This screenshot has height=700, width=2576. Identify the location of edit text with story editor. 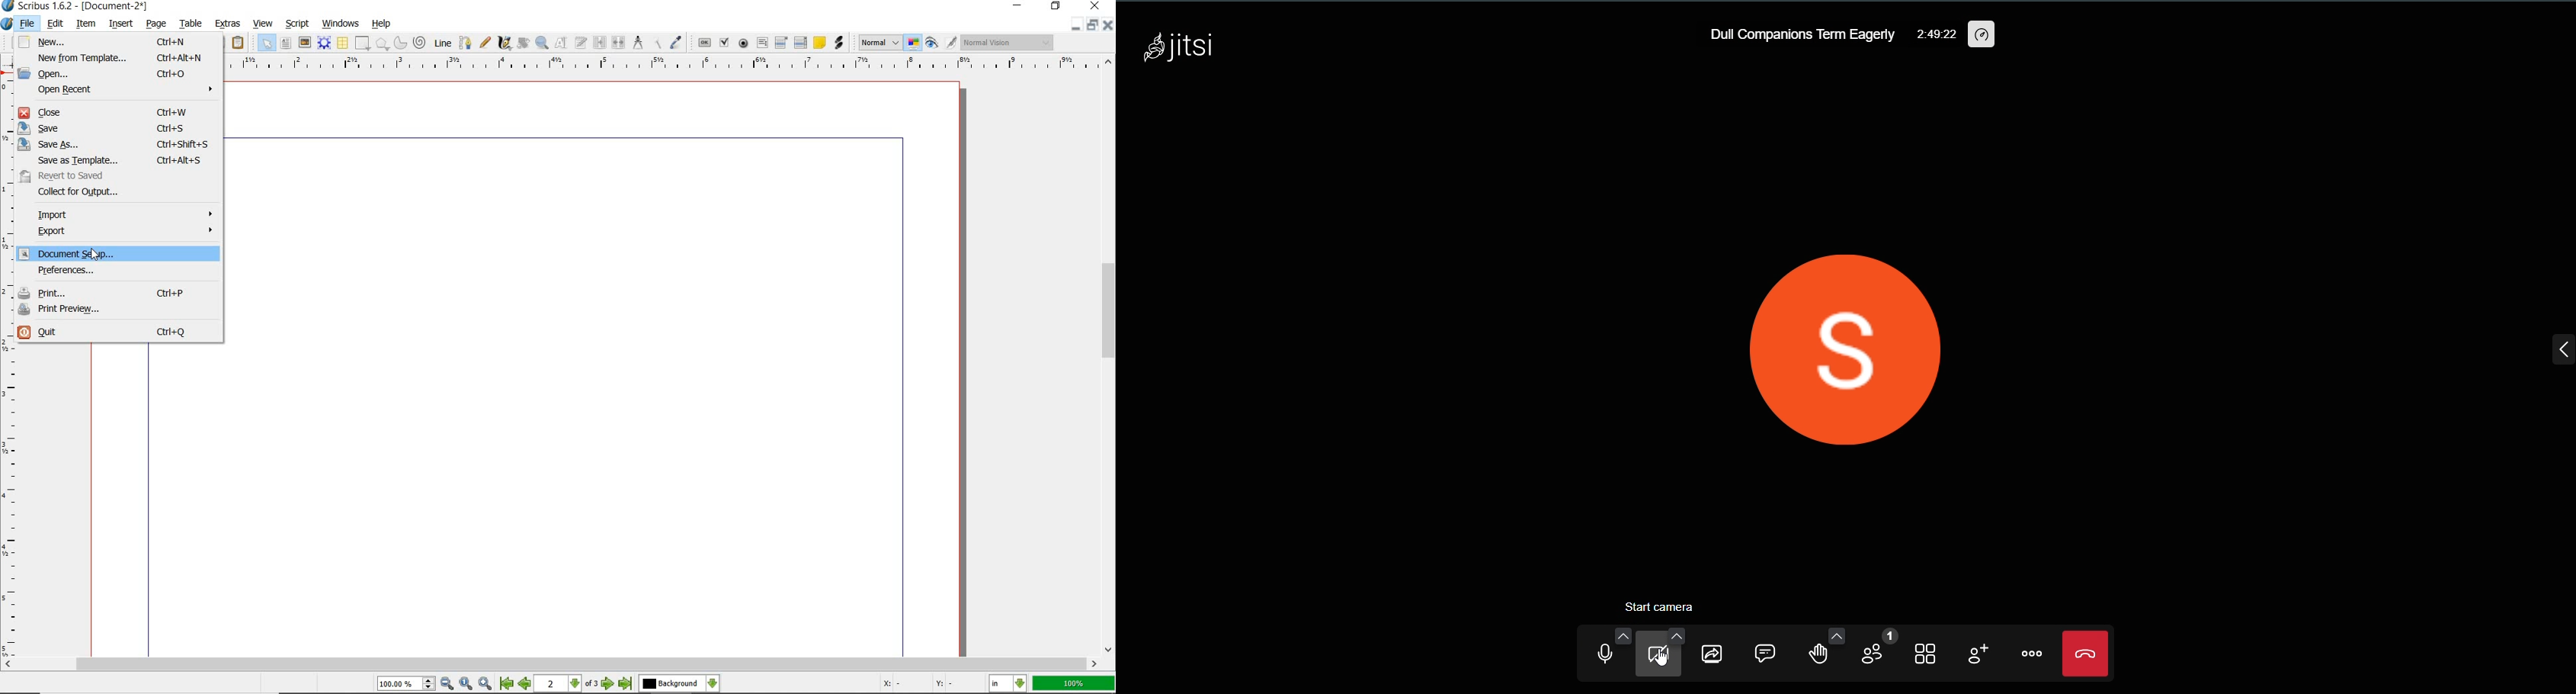
(581, 43).